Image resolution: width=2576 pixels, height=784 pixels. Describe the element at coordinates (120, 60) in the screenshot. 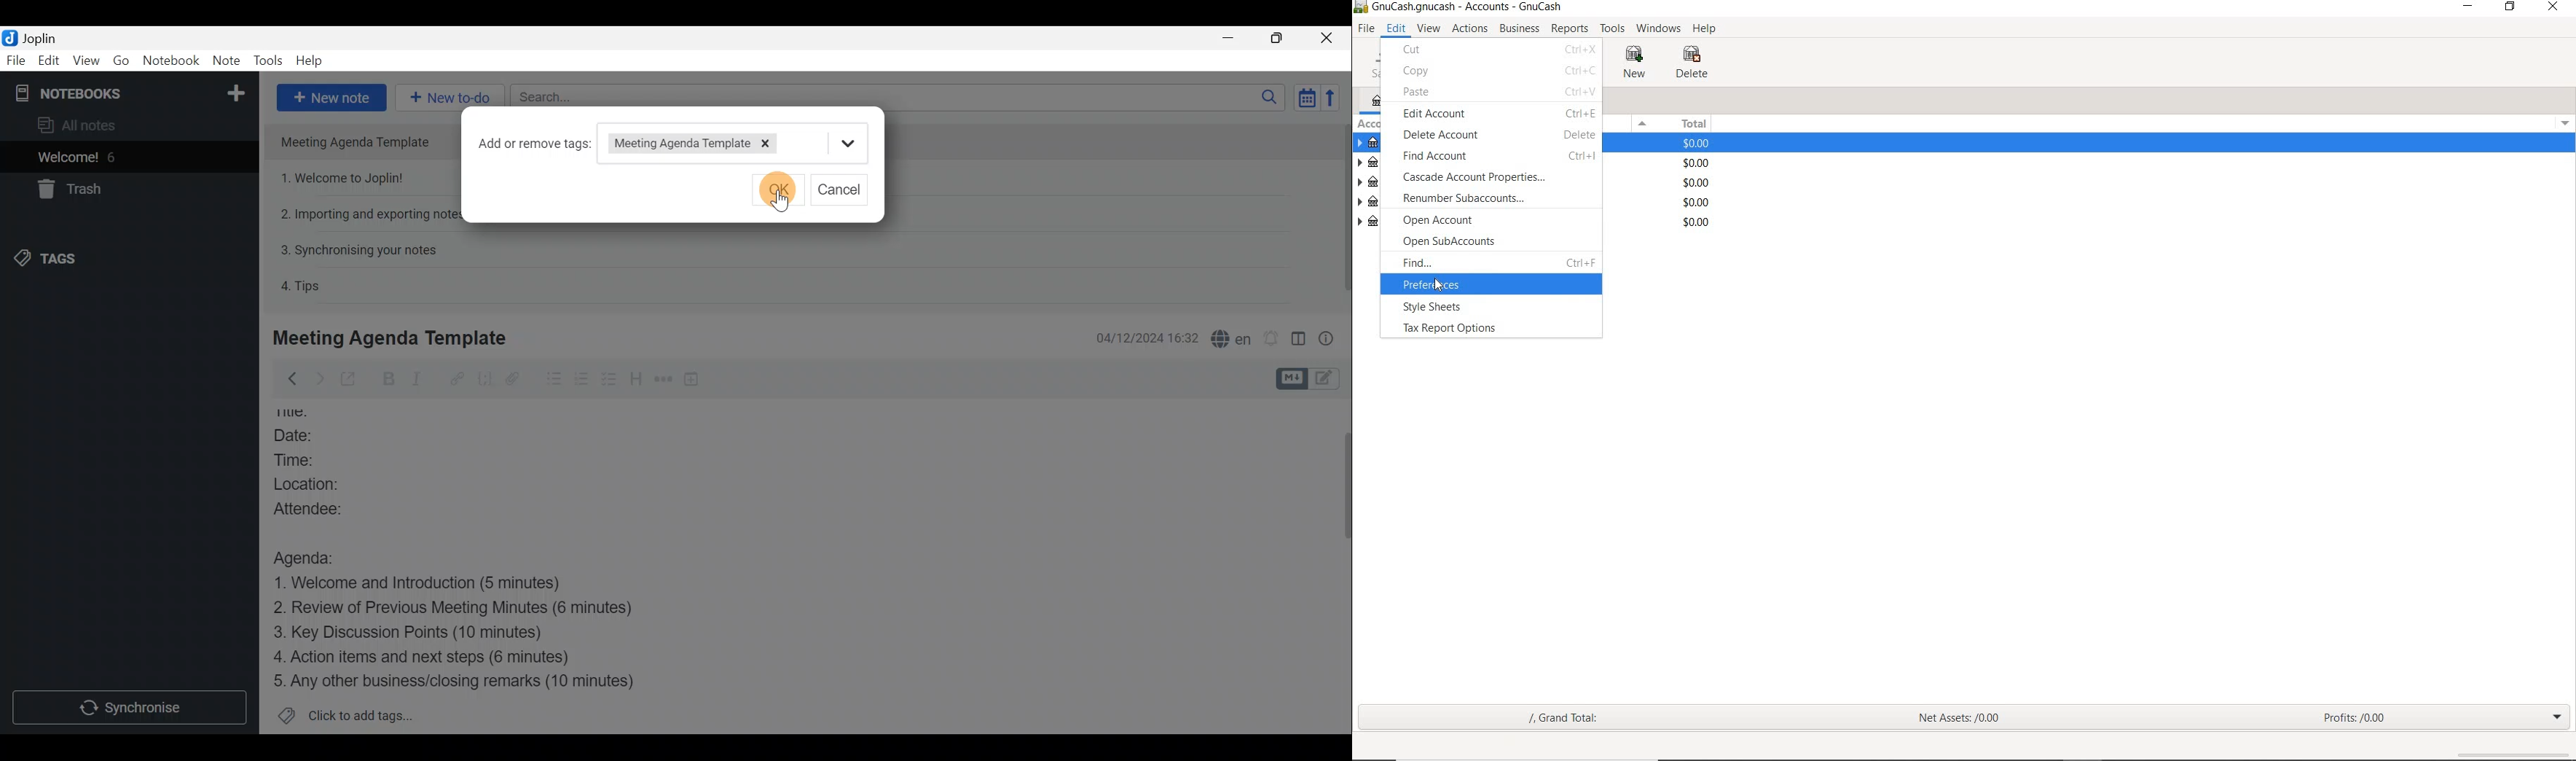

I see `Go` at that location.